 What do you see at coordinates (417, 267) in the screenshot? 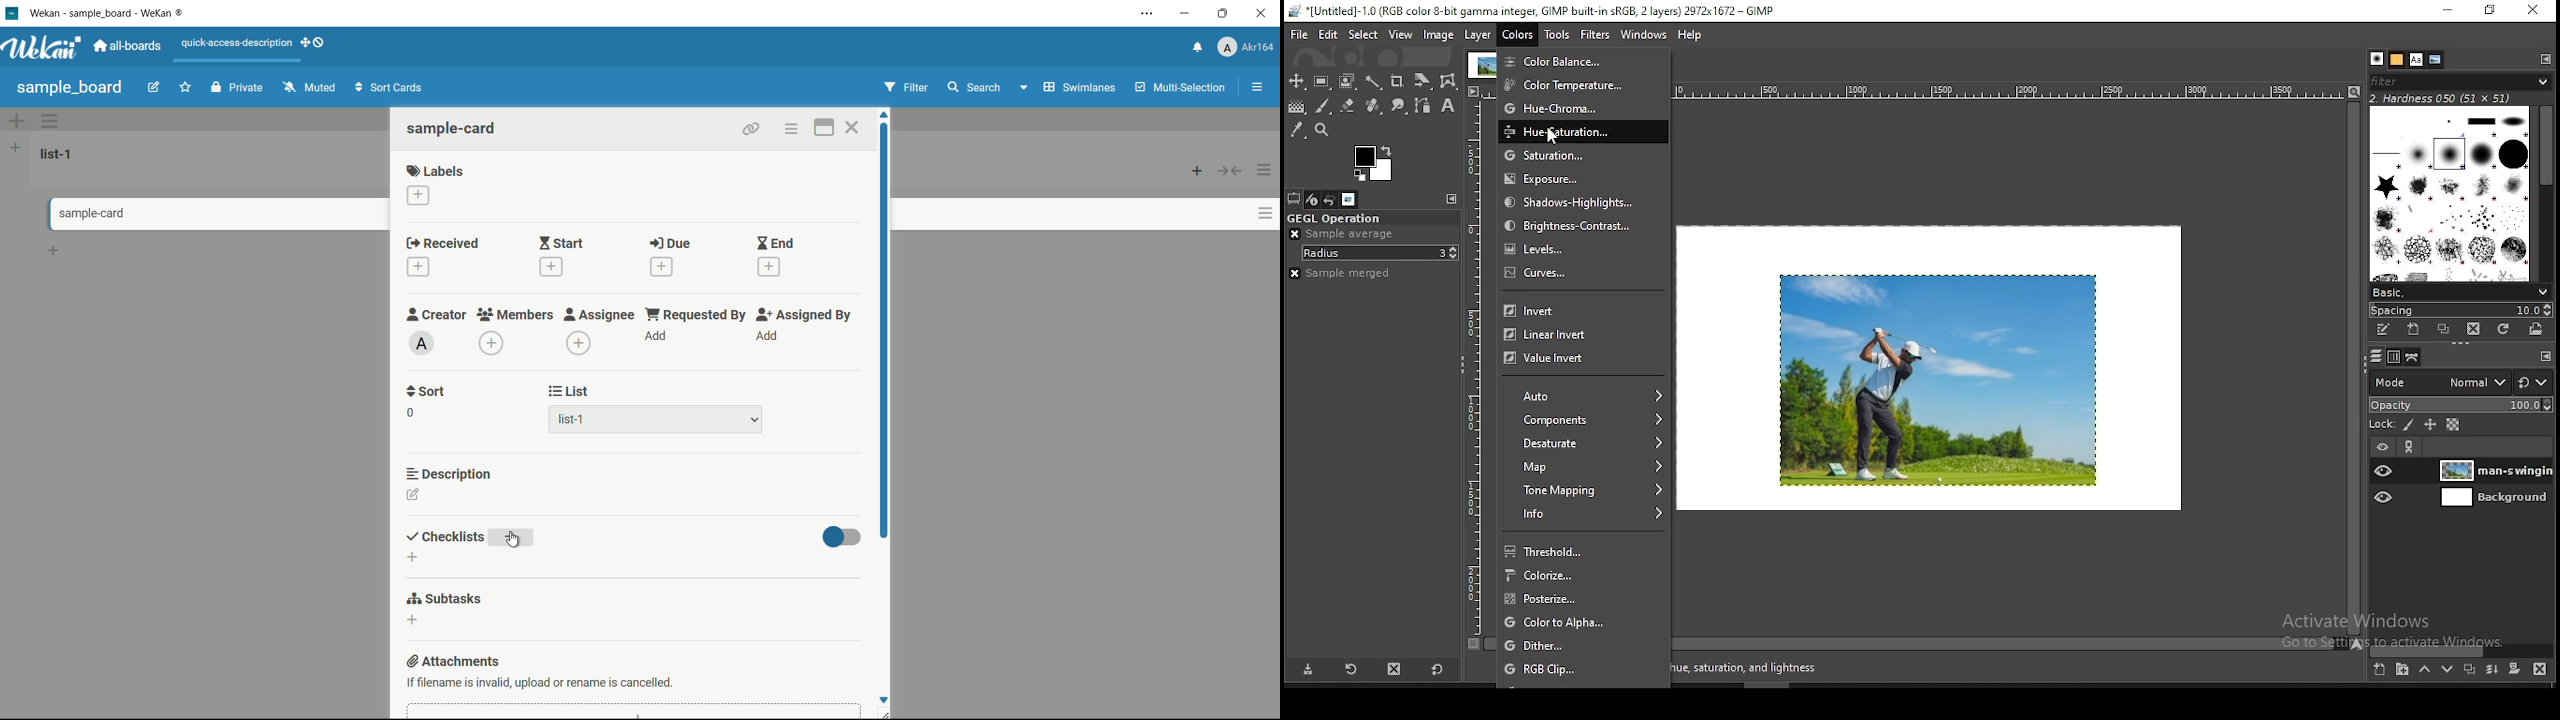
I see `add date` at bounding box center [417, 267].